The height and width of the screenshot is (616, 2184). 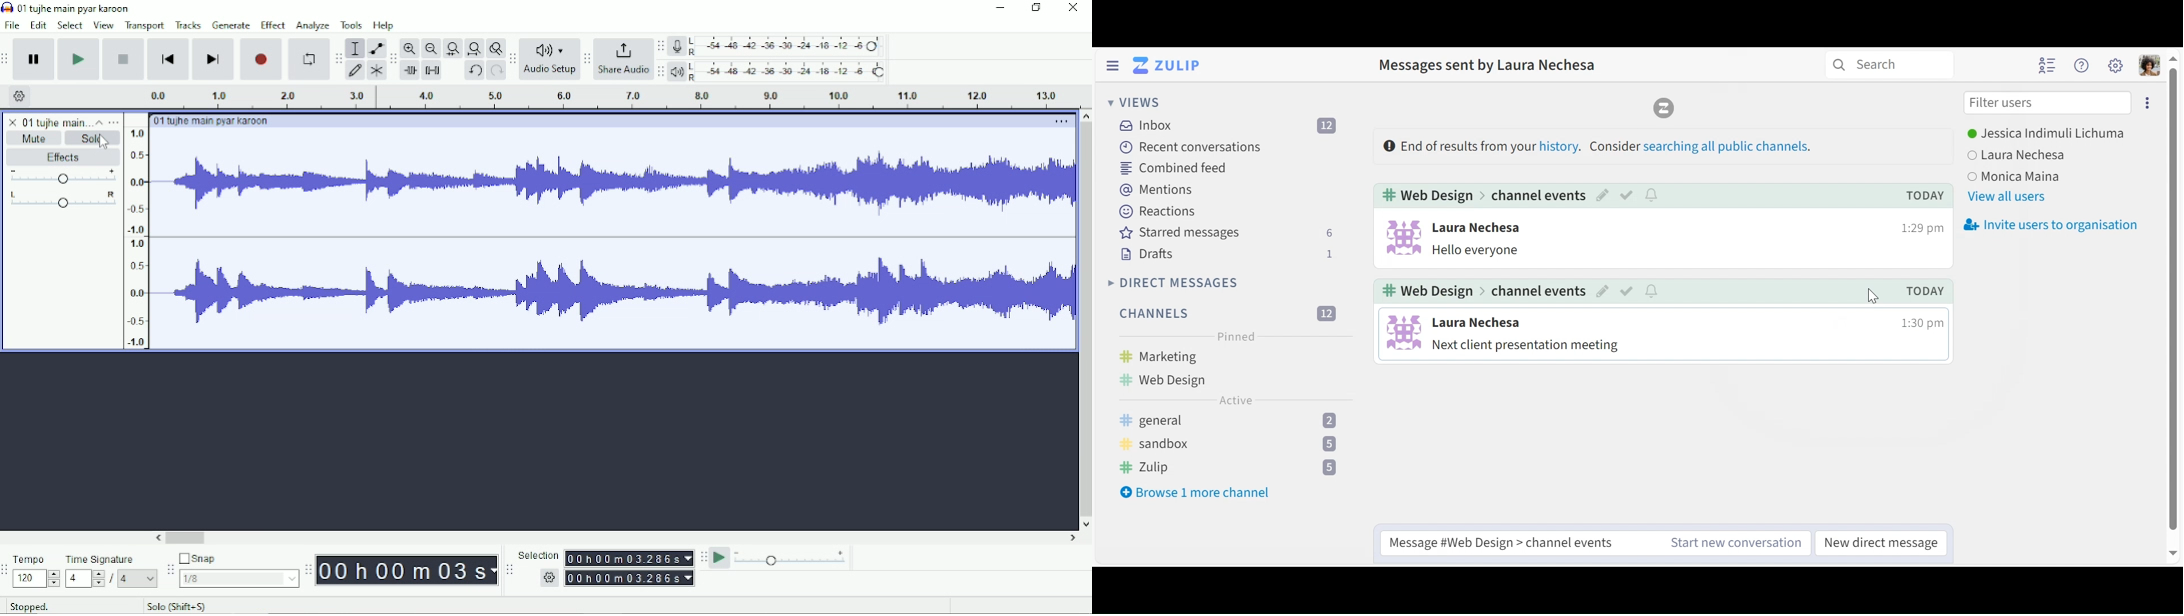 What do you see at coordinates (1136, 103) in the screenshot?
I see `Views` at bounding box center [1136, 103].